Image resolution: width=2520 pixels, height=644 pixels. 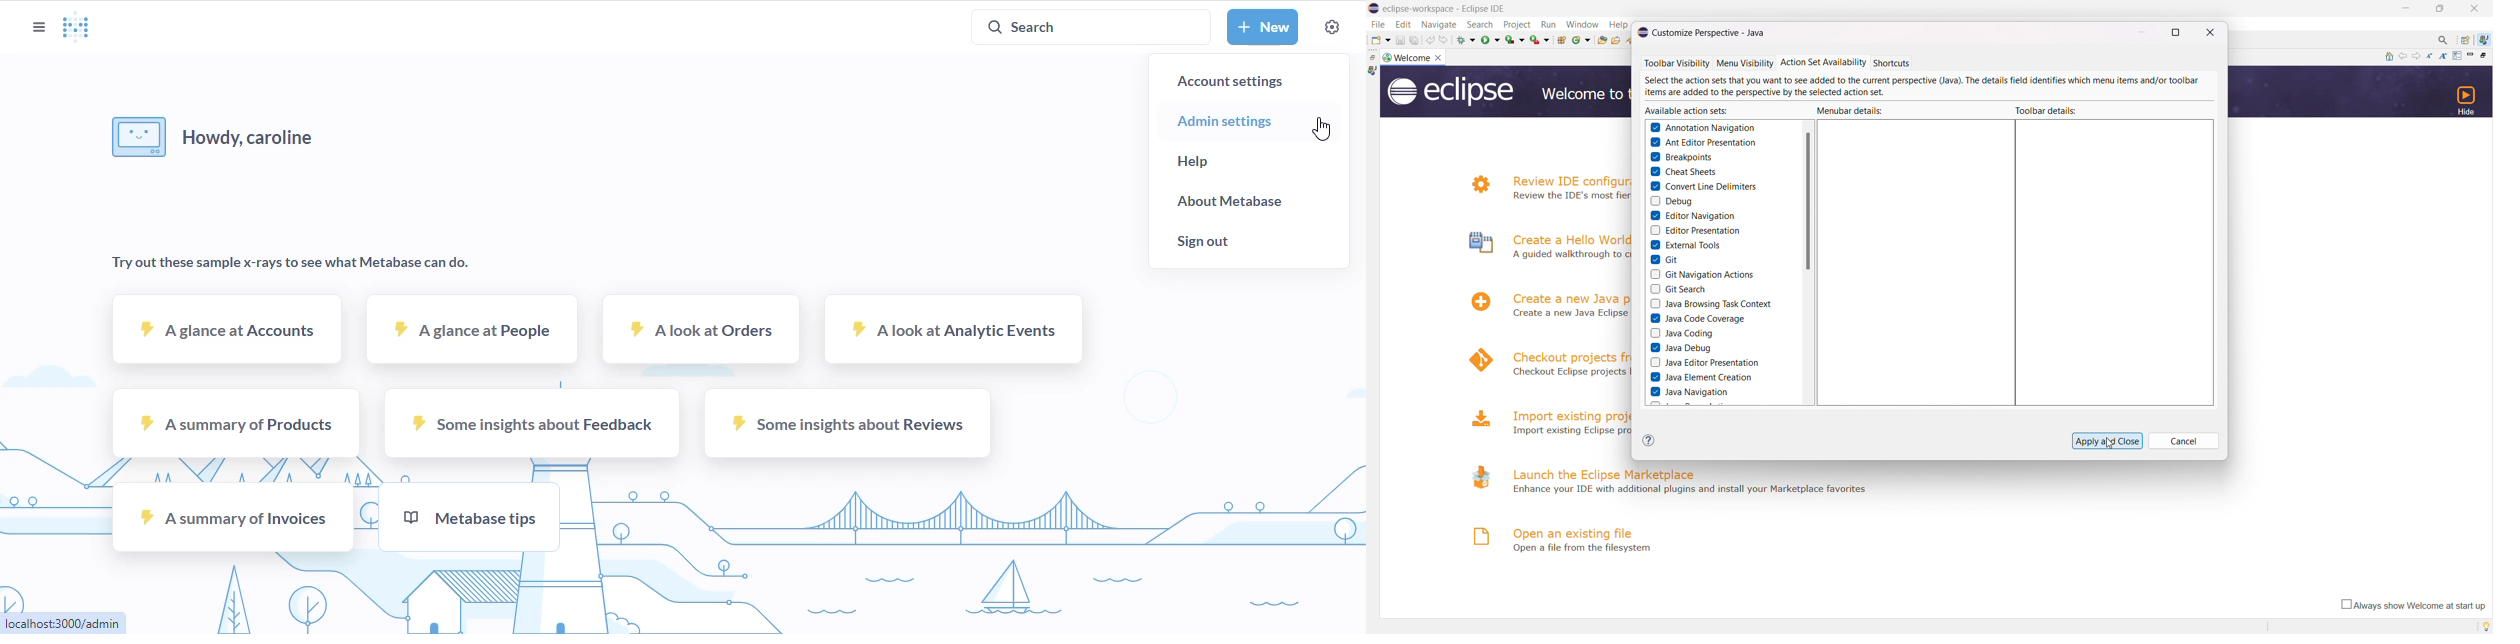 I want to click on search, so click(x=1090, y=26).